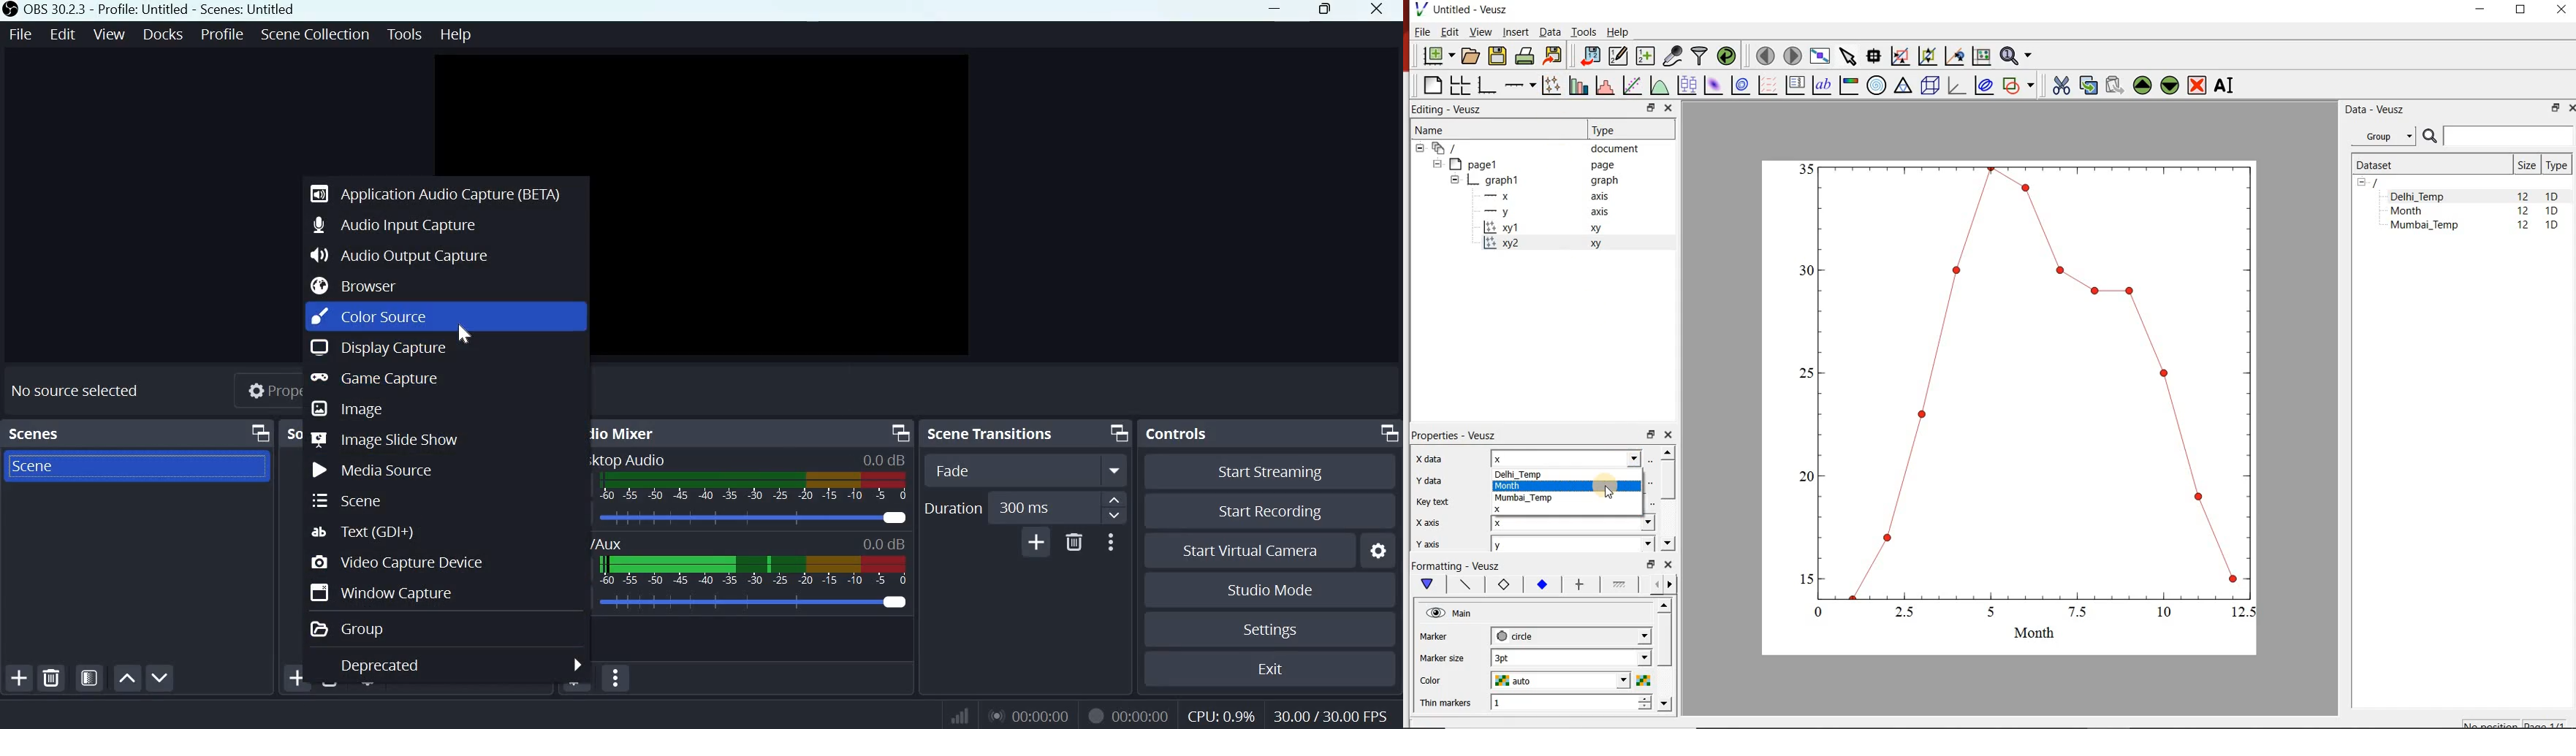 Image resolution: width=2576 pixels, height=756 pixels. What do you see at coordinates (110, 33) in the screenshot?
I see `View` at bounding box center [110, 33].